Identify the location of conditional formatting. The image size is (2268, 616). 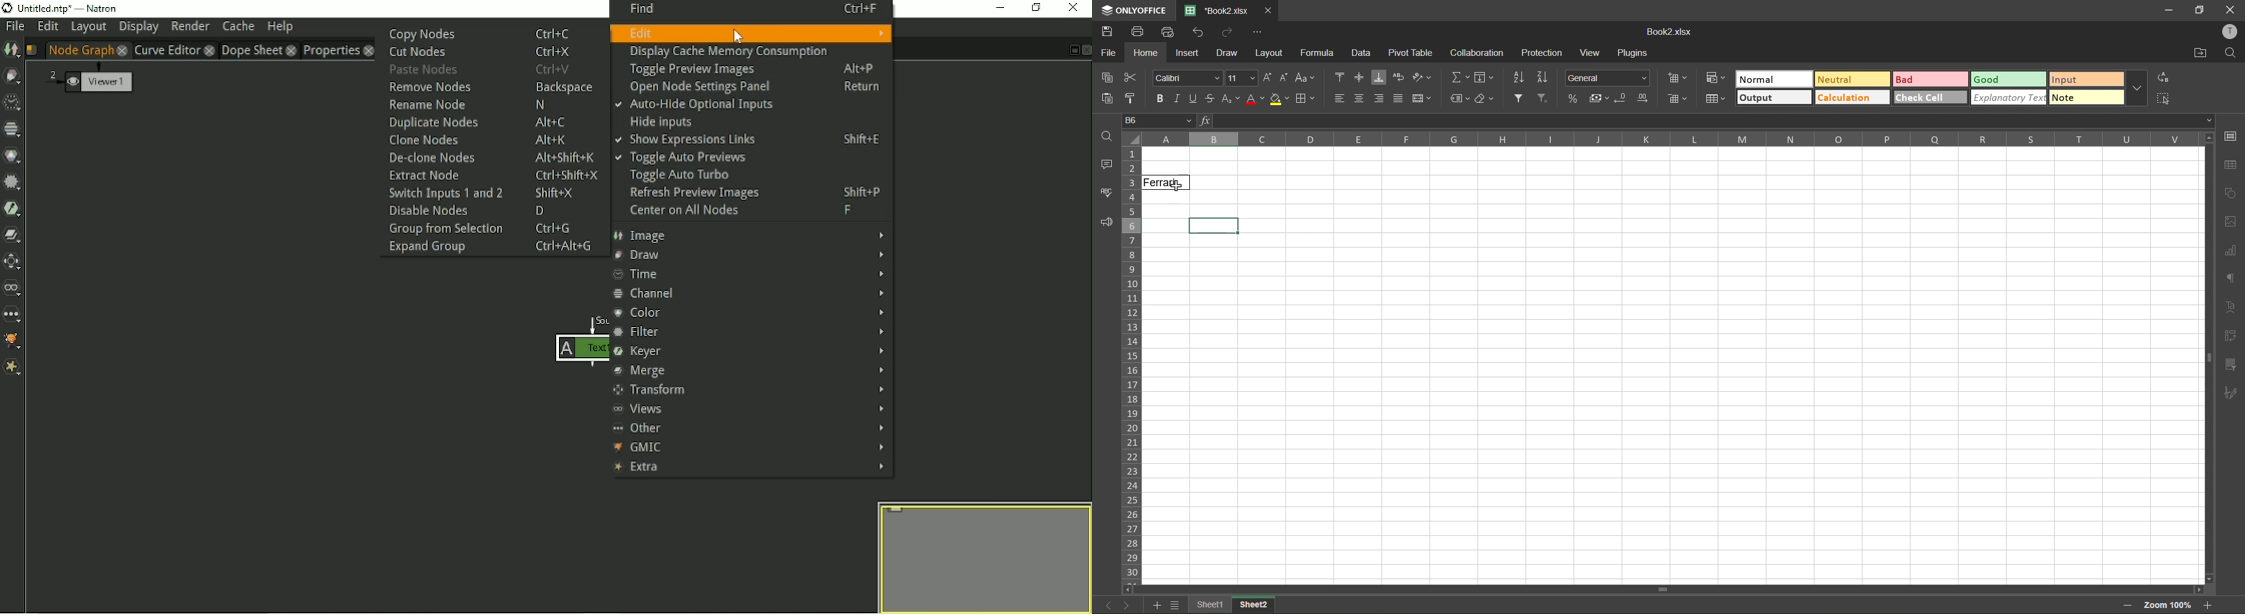
(1716, 76).